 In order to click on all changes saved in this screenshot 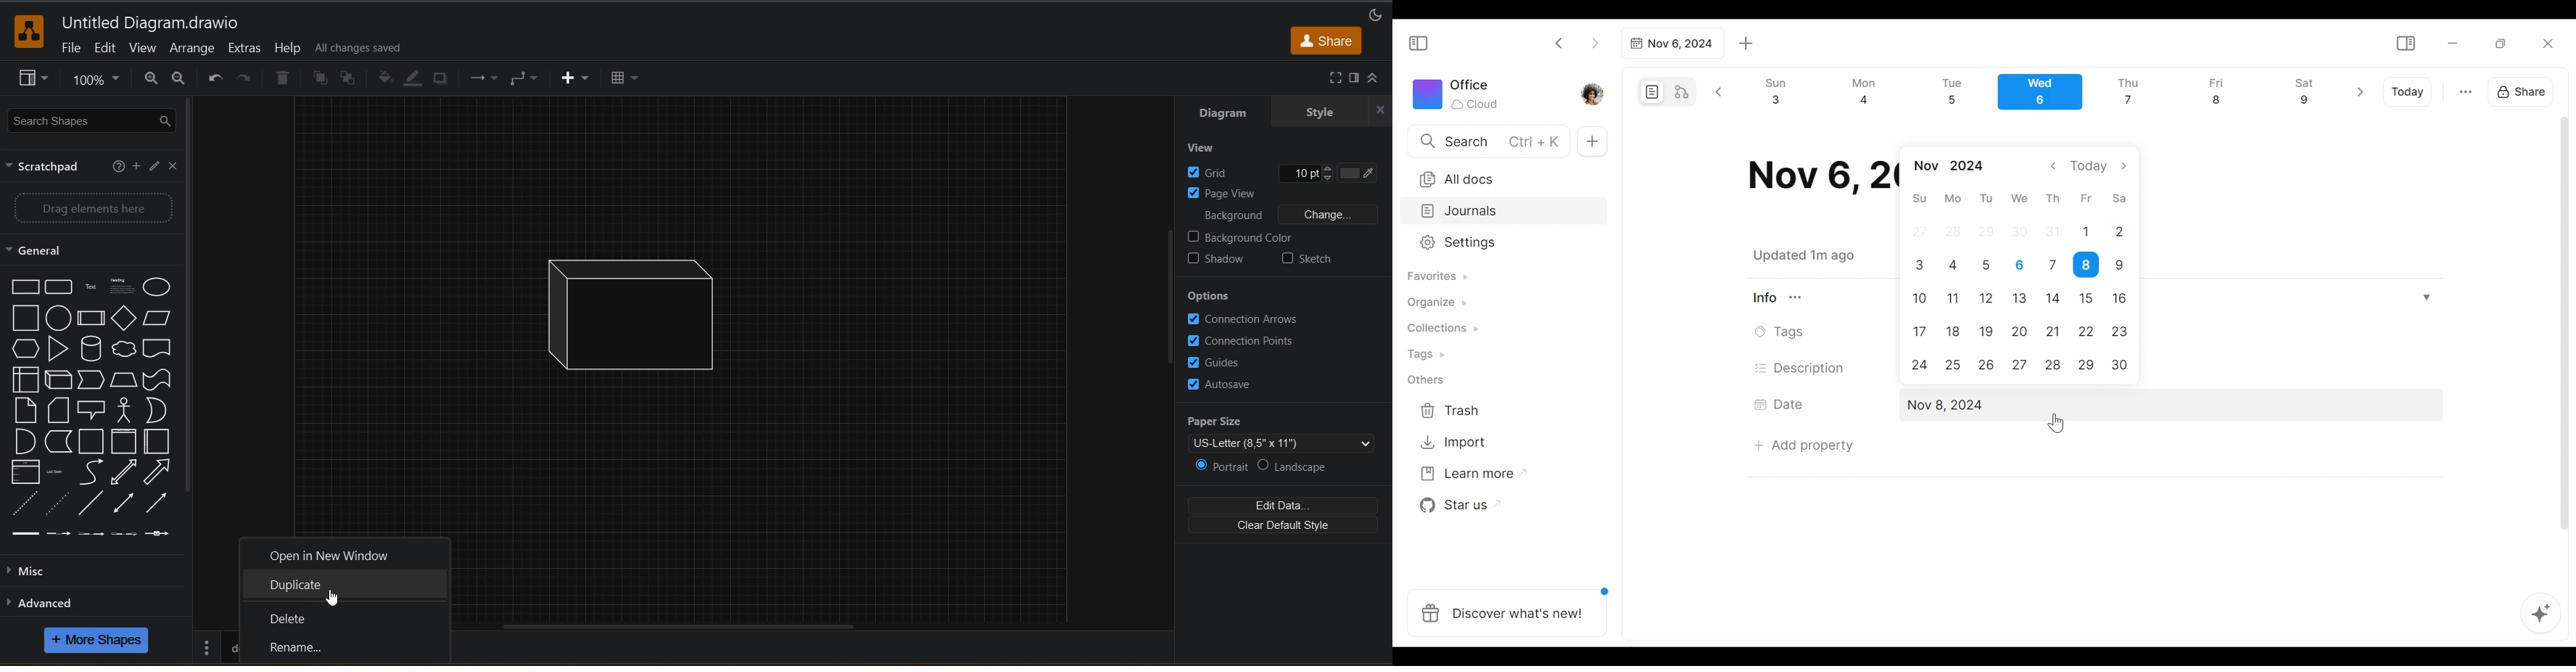, I will do `click(361, 51)`.